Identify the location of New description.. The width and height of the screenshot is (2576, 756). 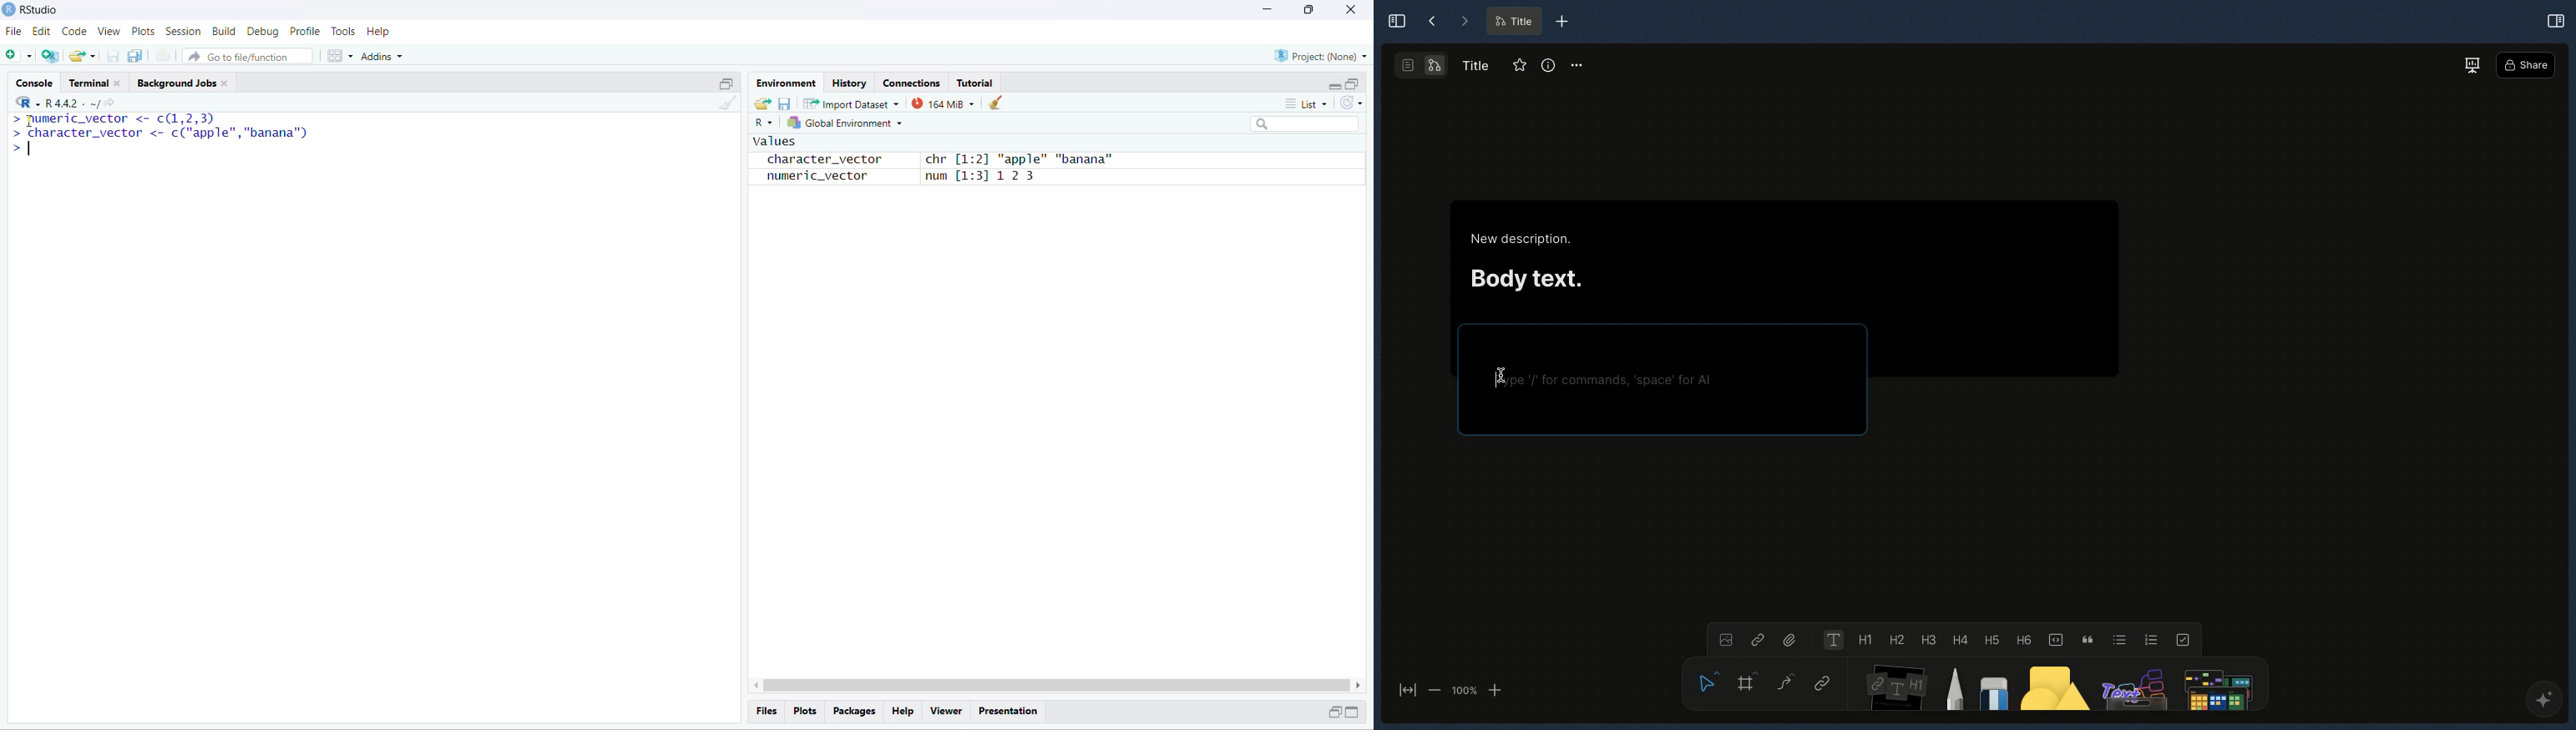
(1523, 240).